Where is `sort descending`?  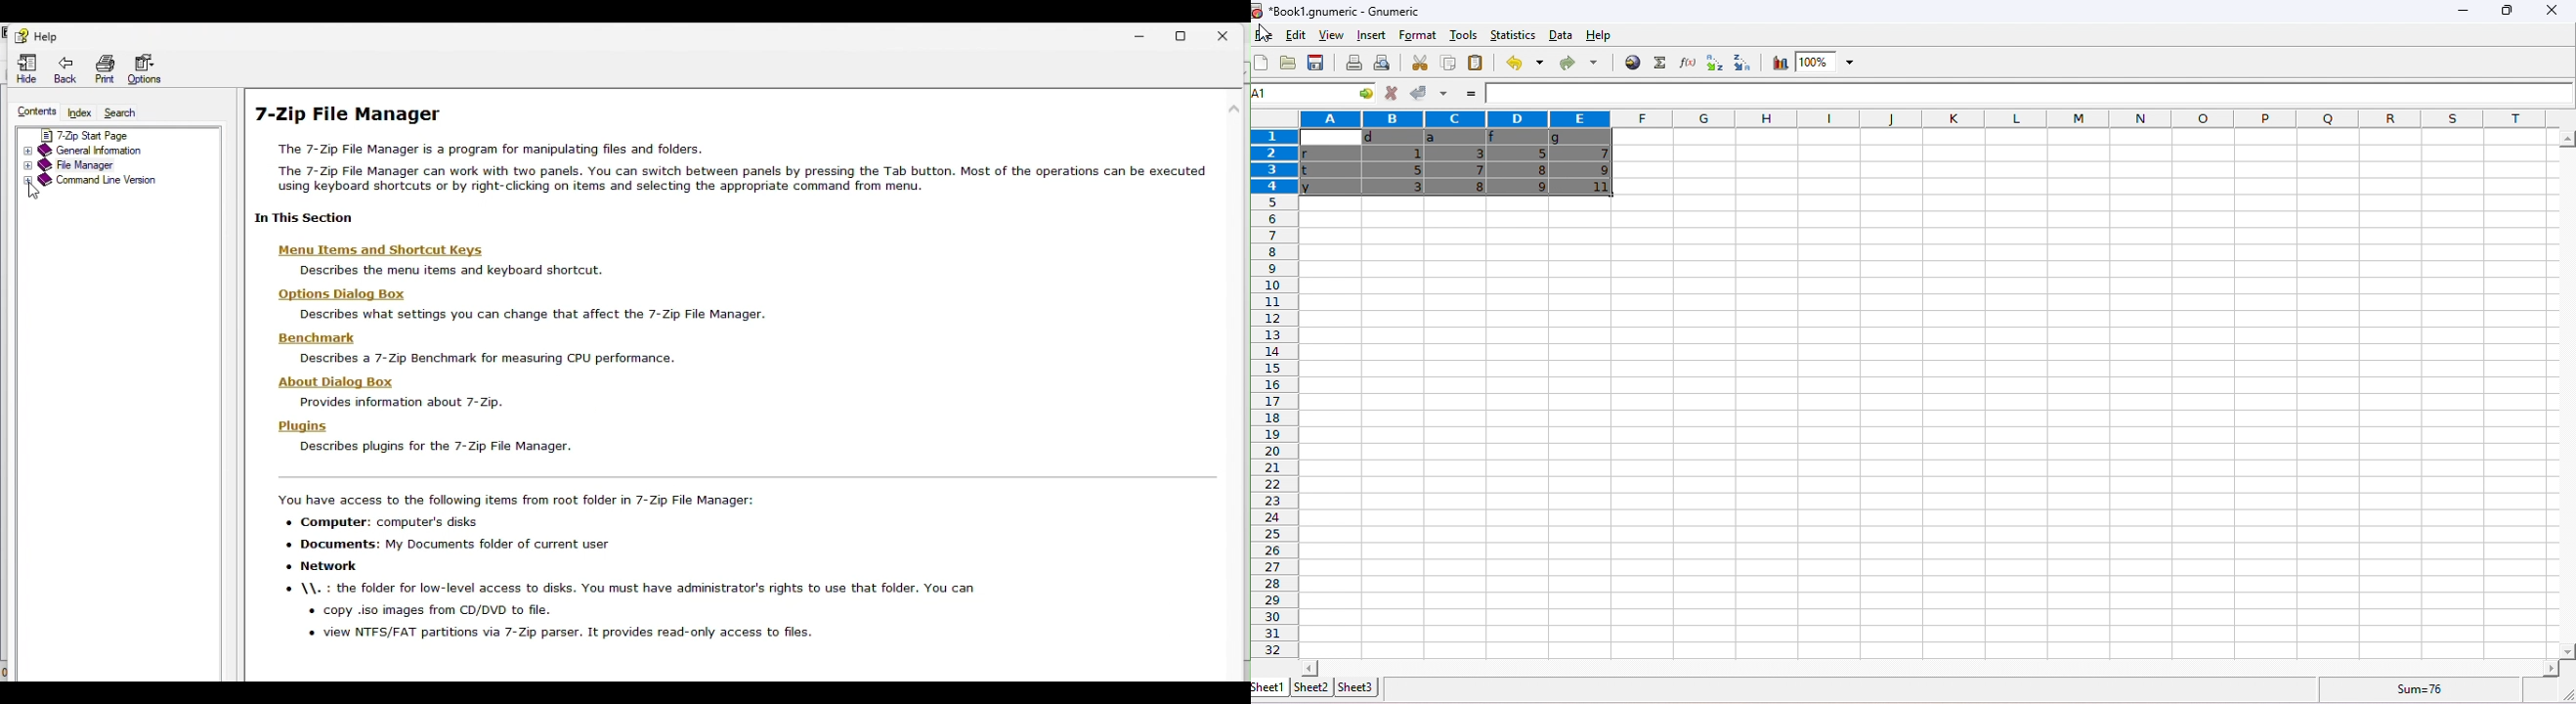
sort descending is located at coordinates (1738, 62).